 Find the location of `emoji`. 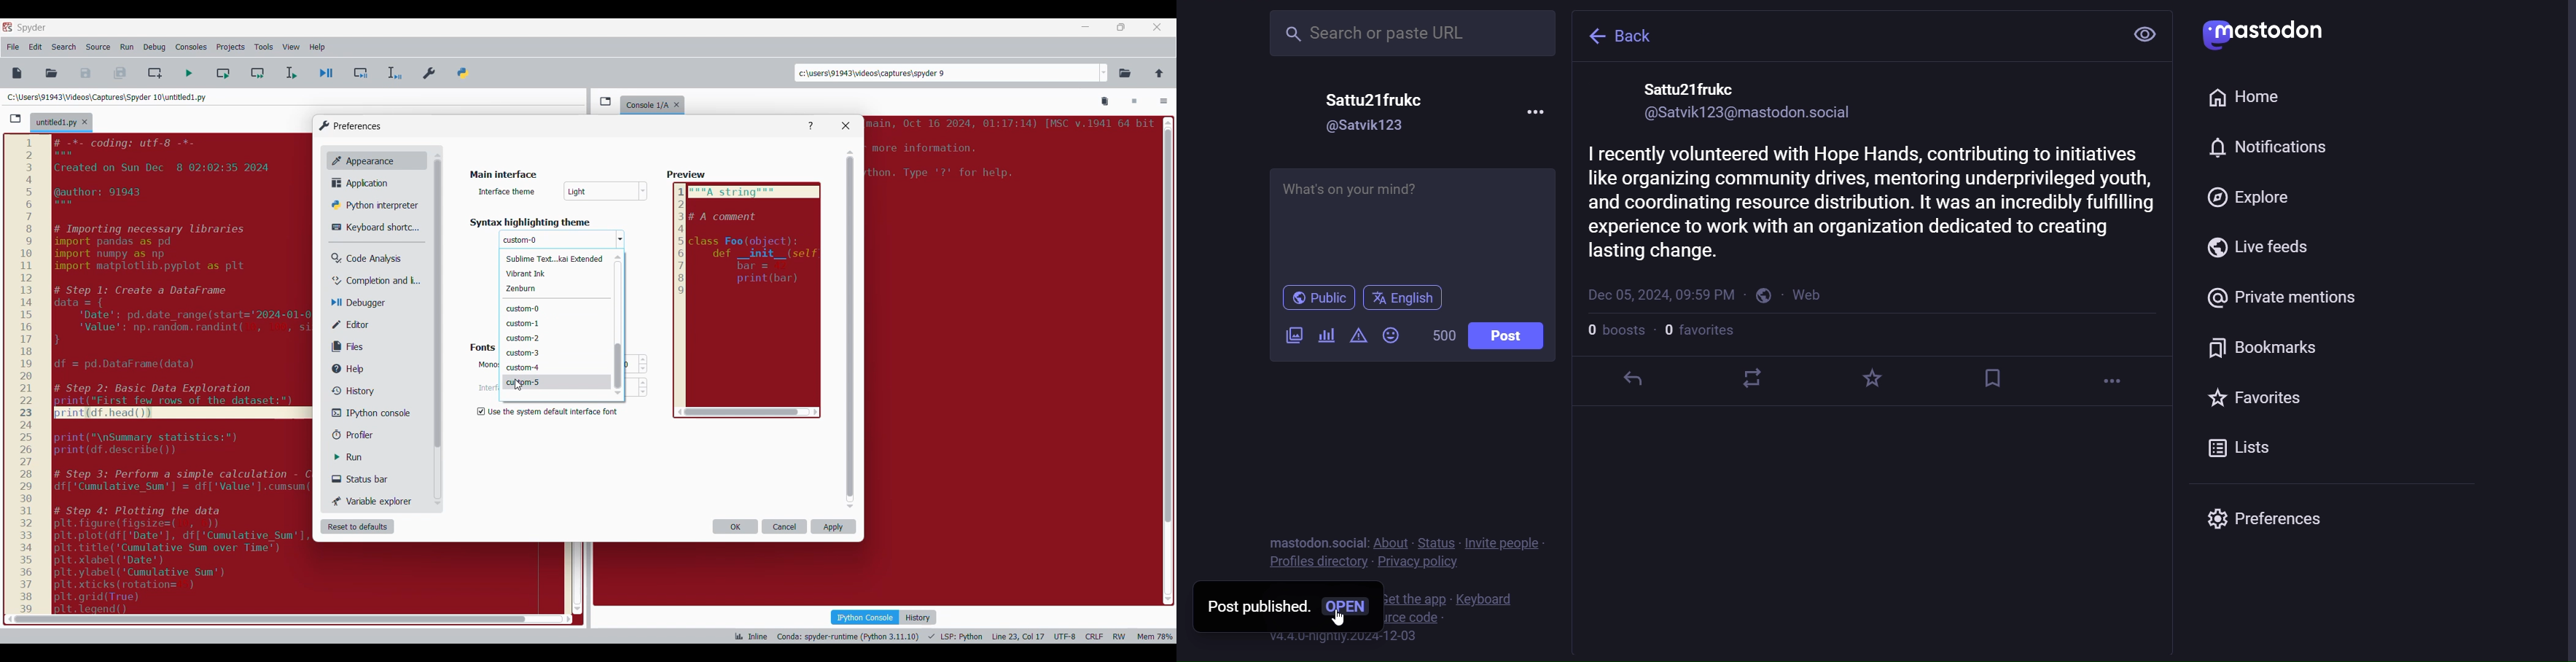

emoji is located at coordinates (1391, 335).